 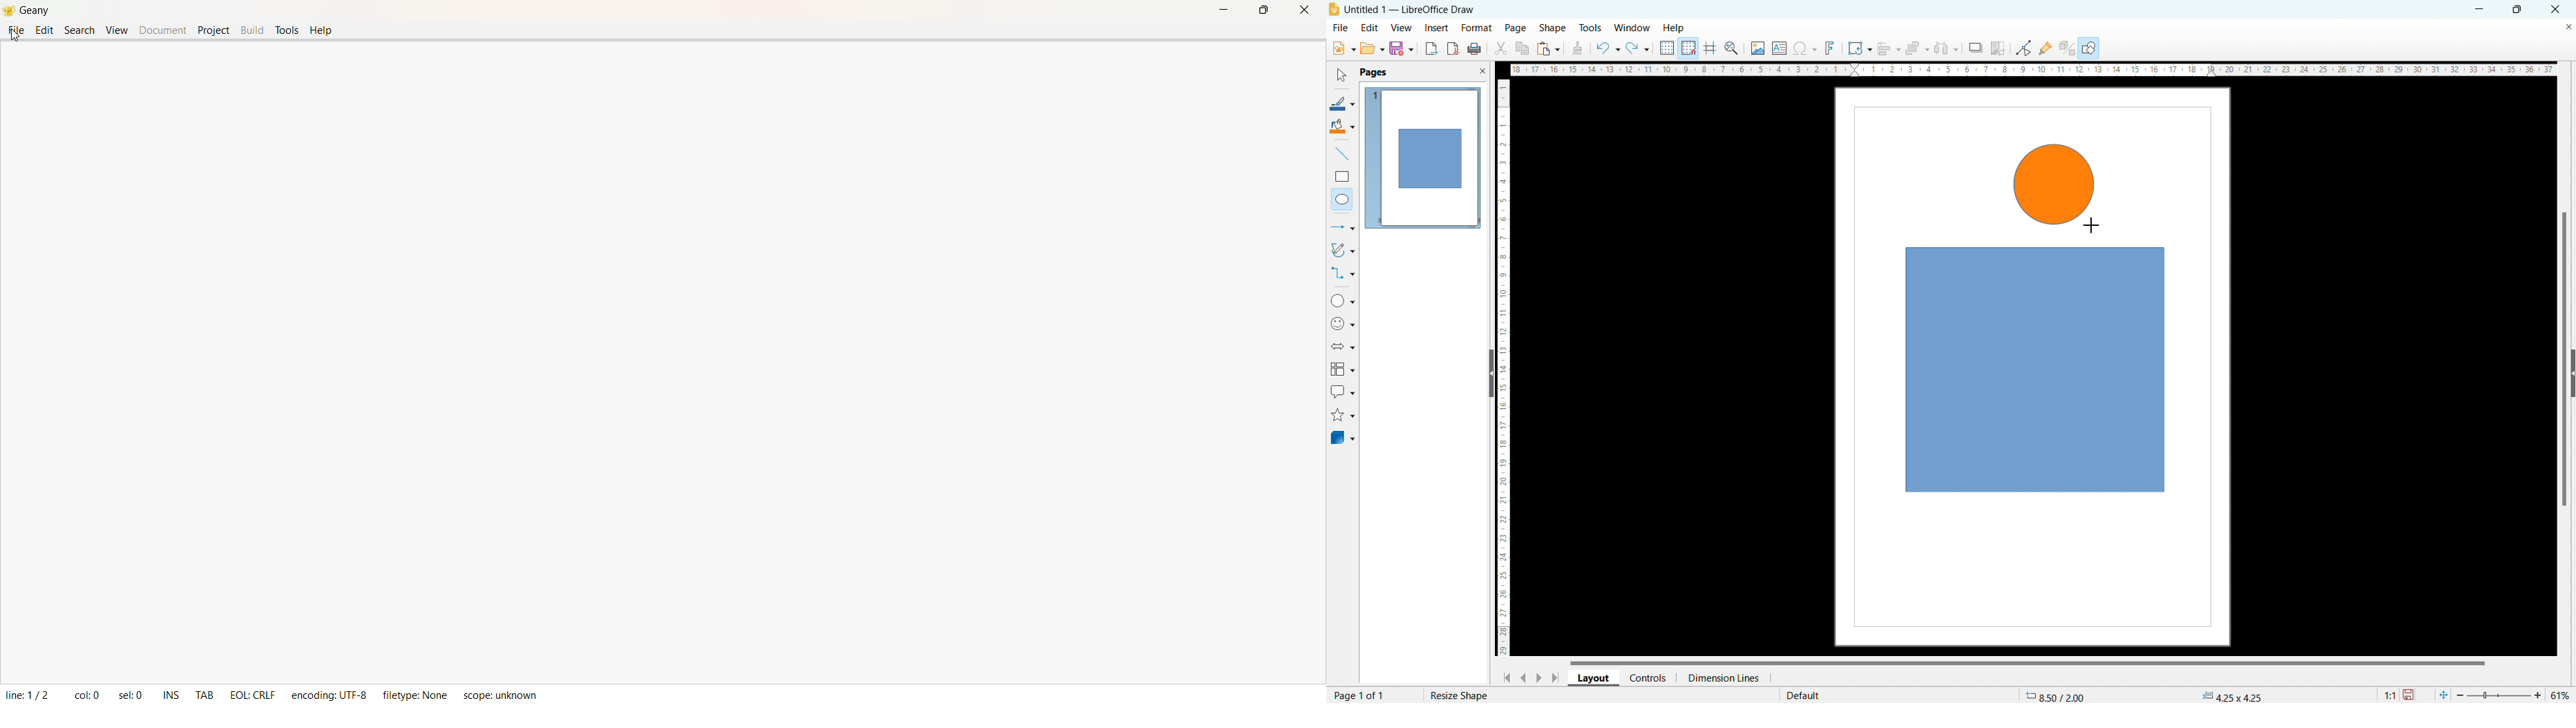 I want to click on zoom in, so click(x=2539, y=694).